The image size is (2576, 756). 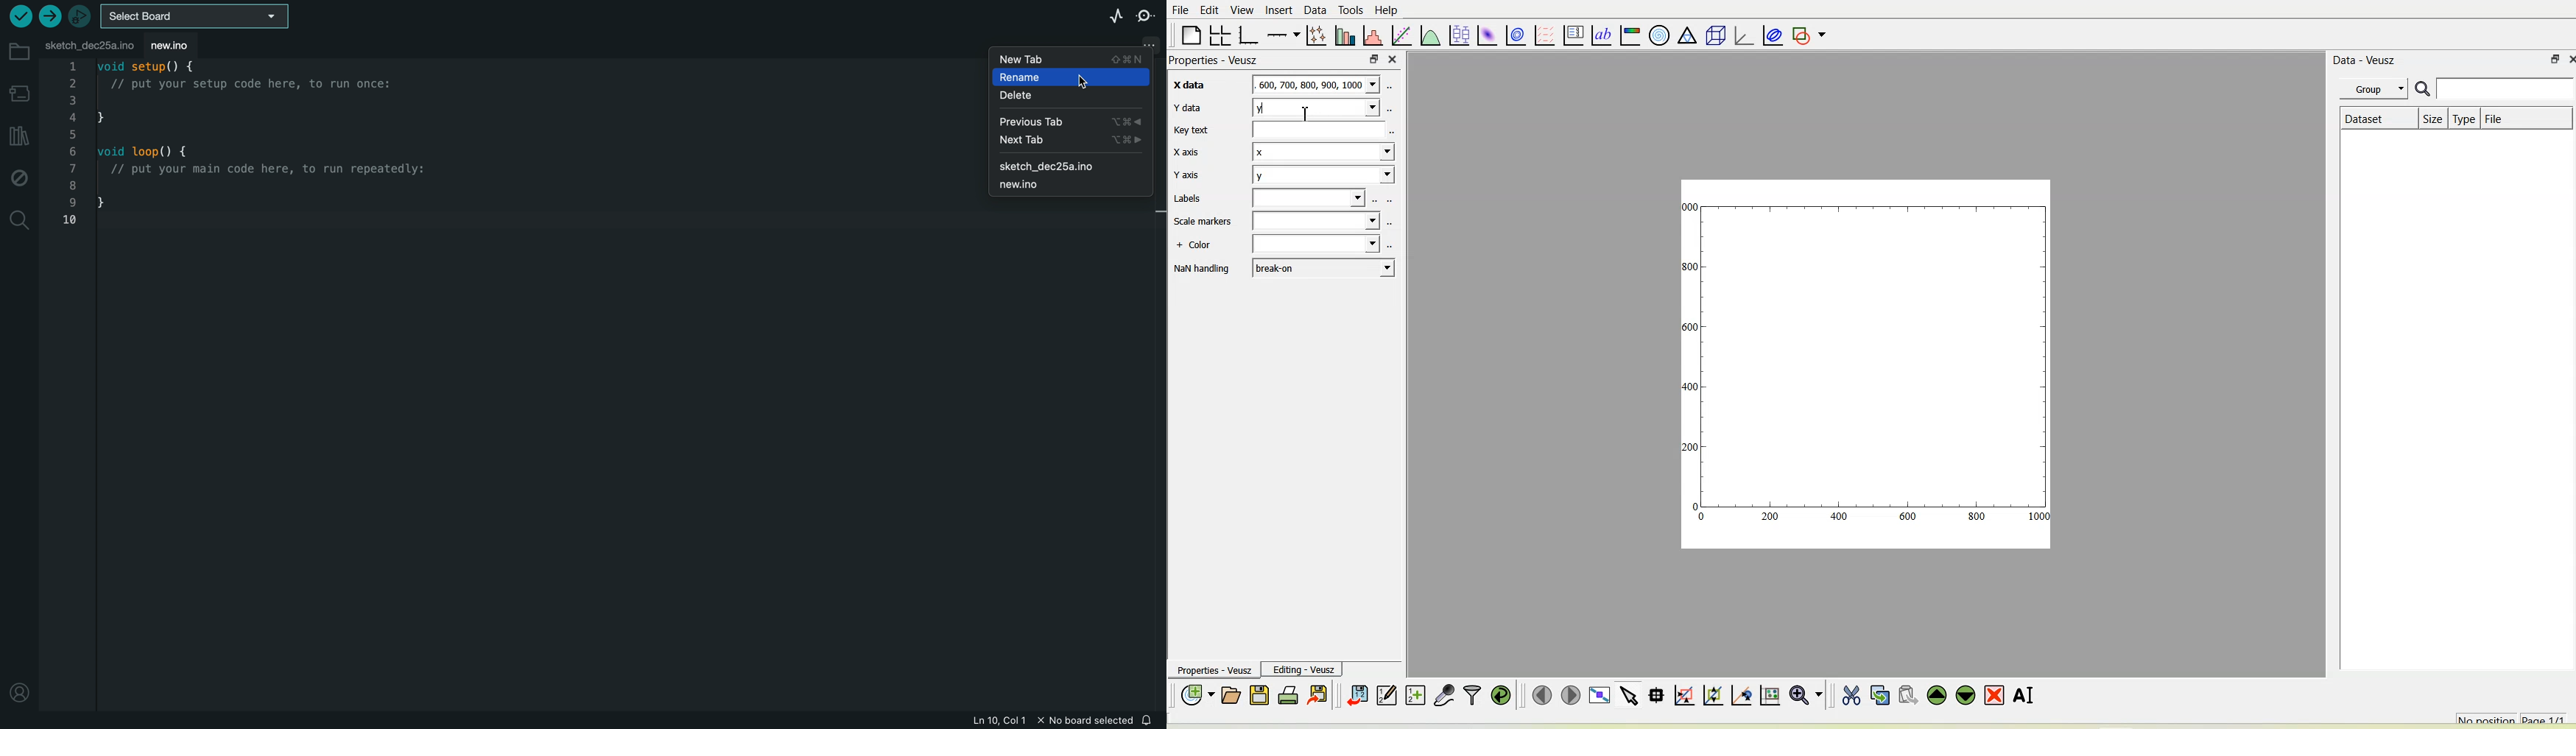 I want to click on Paste widget from the clipboard, so click(x=1908, y=696).